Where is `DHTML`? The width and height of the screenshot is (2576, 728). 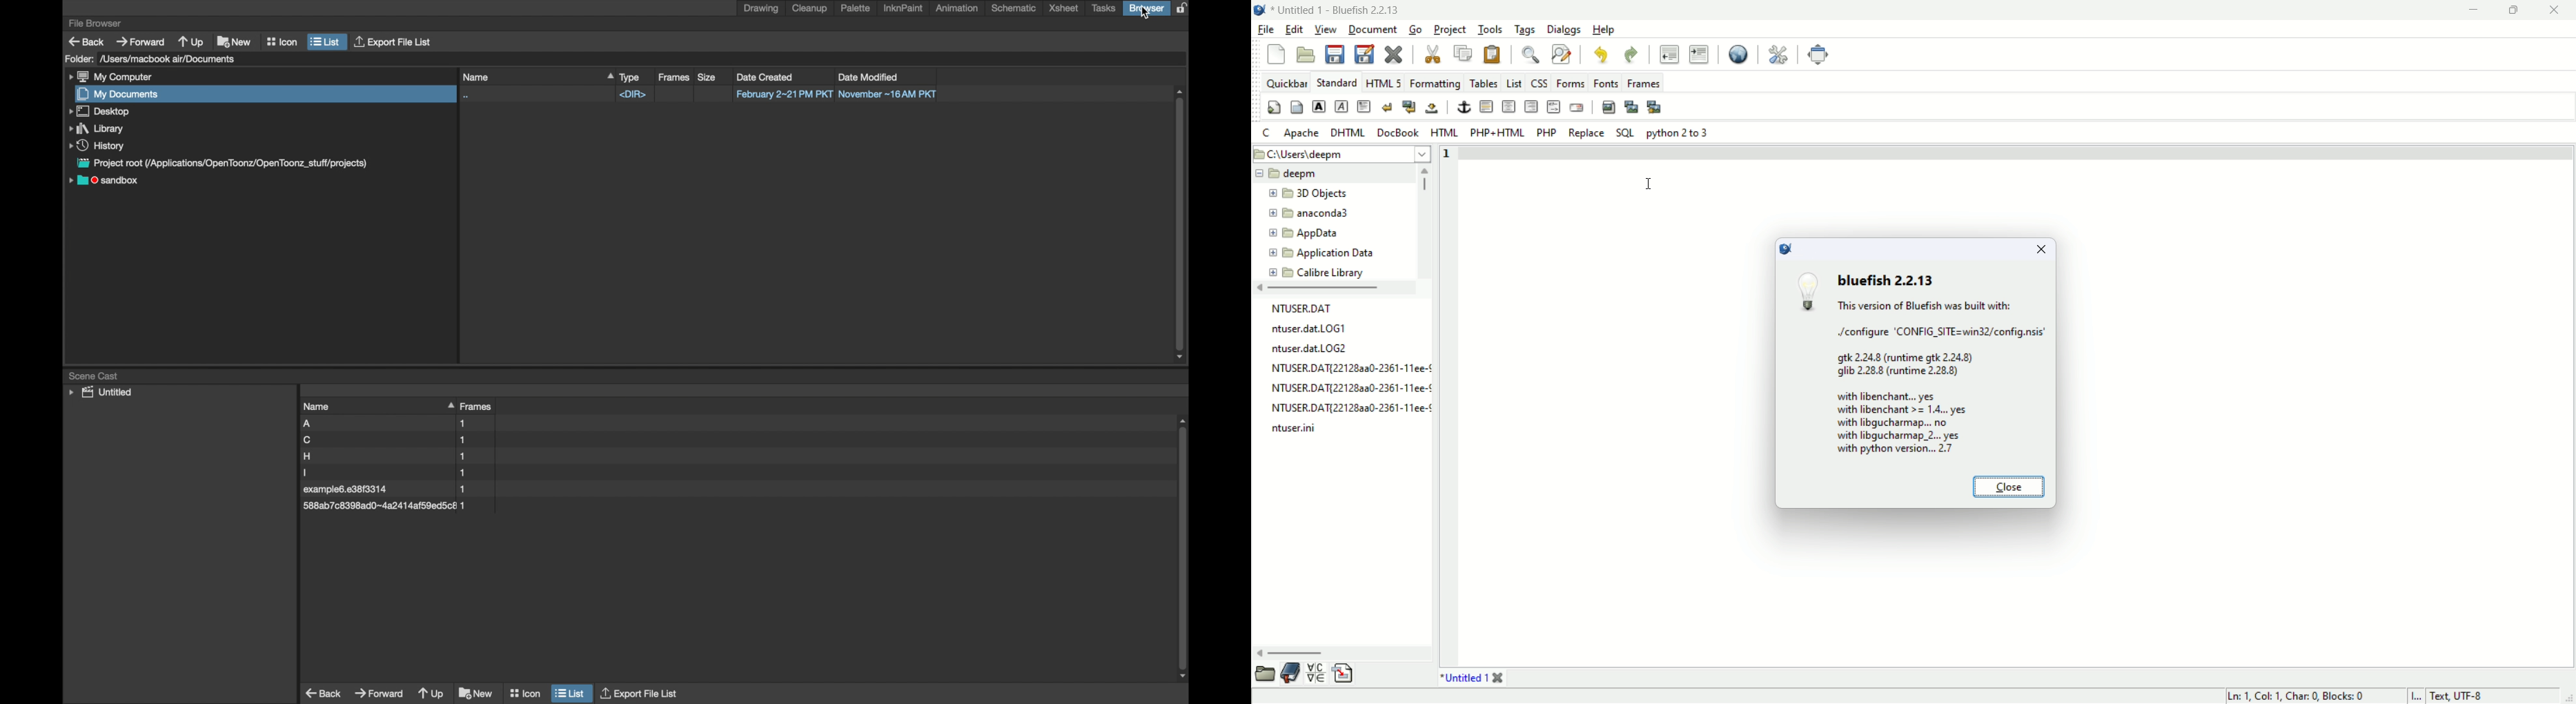 DHTML is located at coordinates (1348, 134).